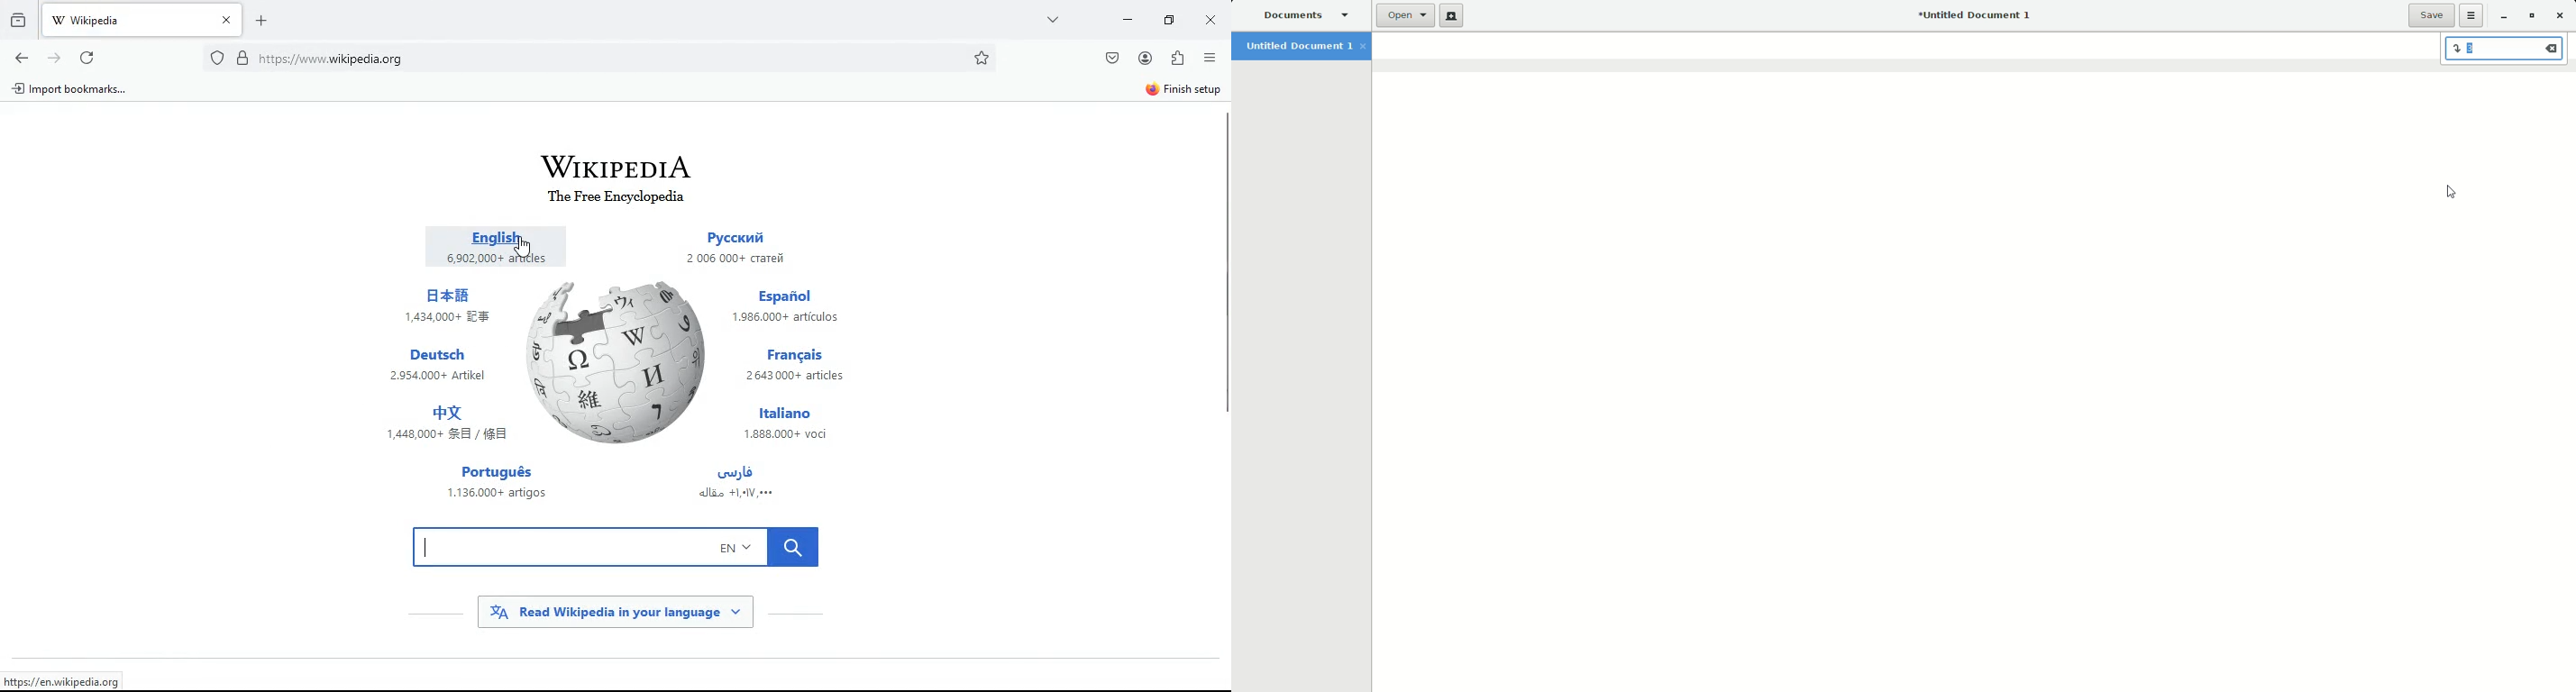  I want to click on russian, so click(751, 249).